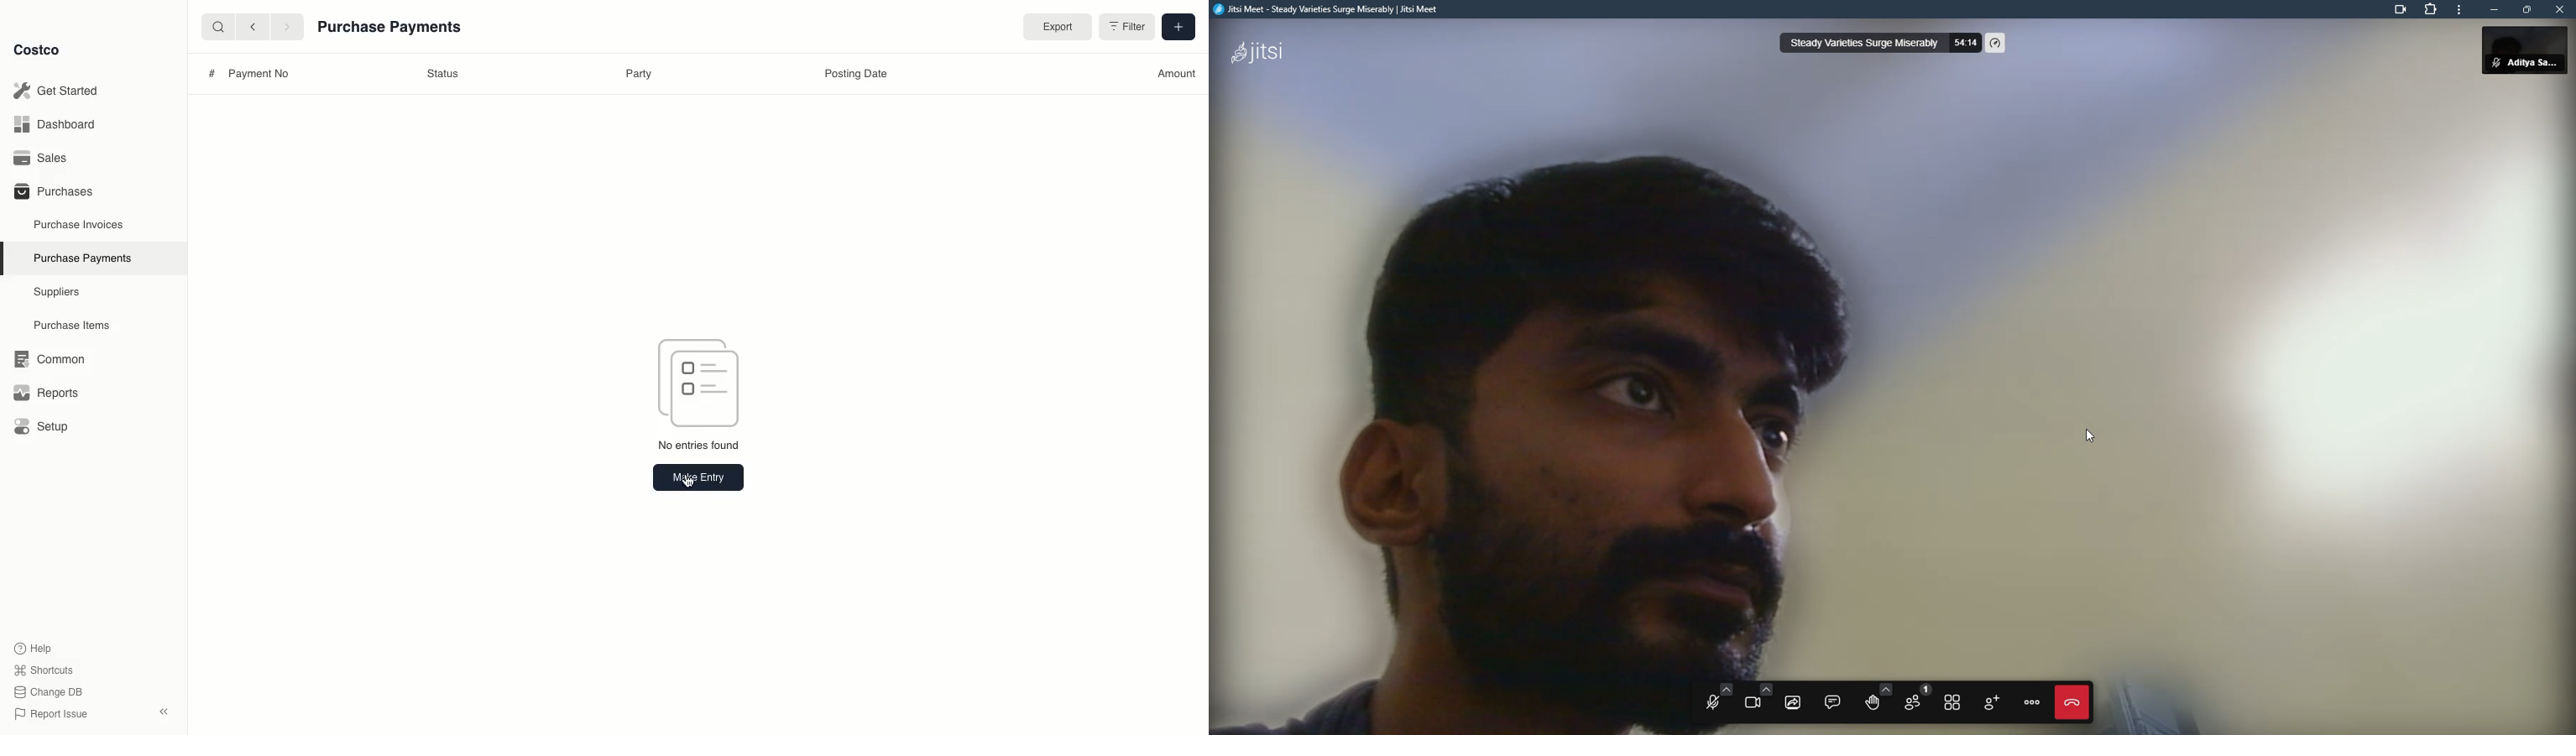 This screenshot has width=2576, height=756. Describe the element at coordinates (51, 692) in the screenshot. I see `Change DB` at that location.